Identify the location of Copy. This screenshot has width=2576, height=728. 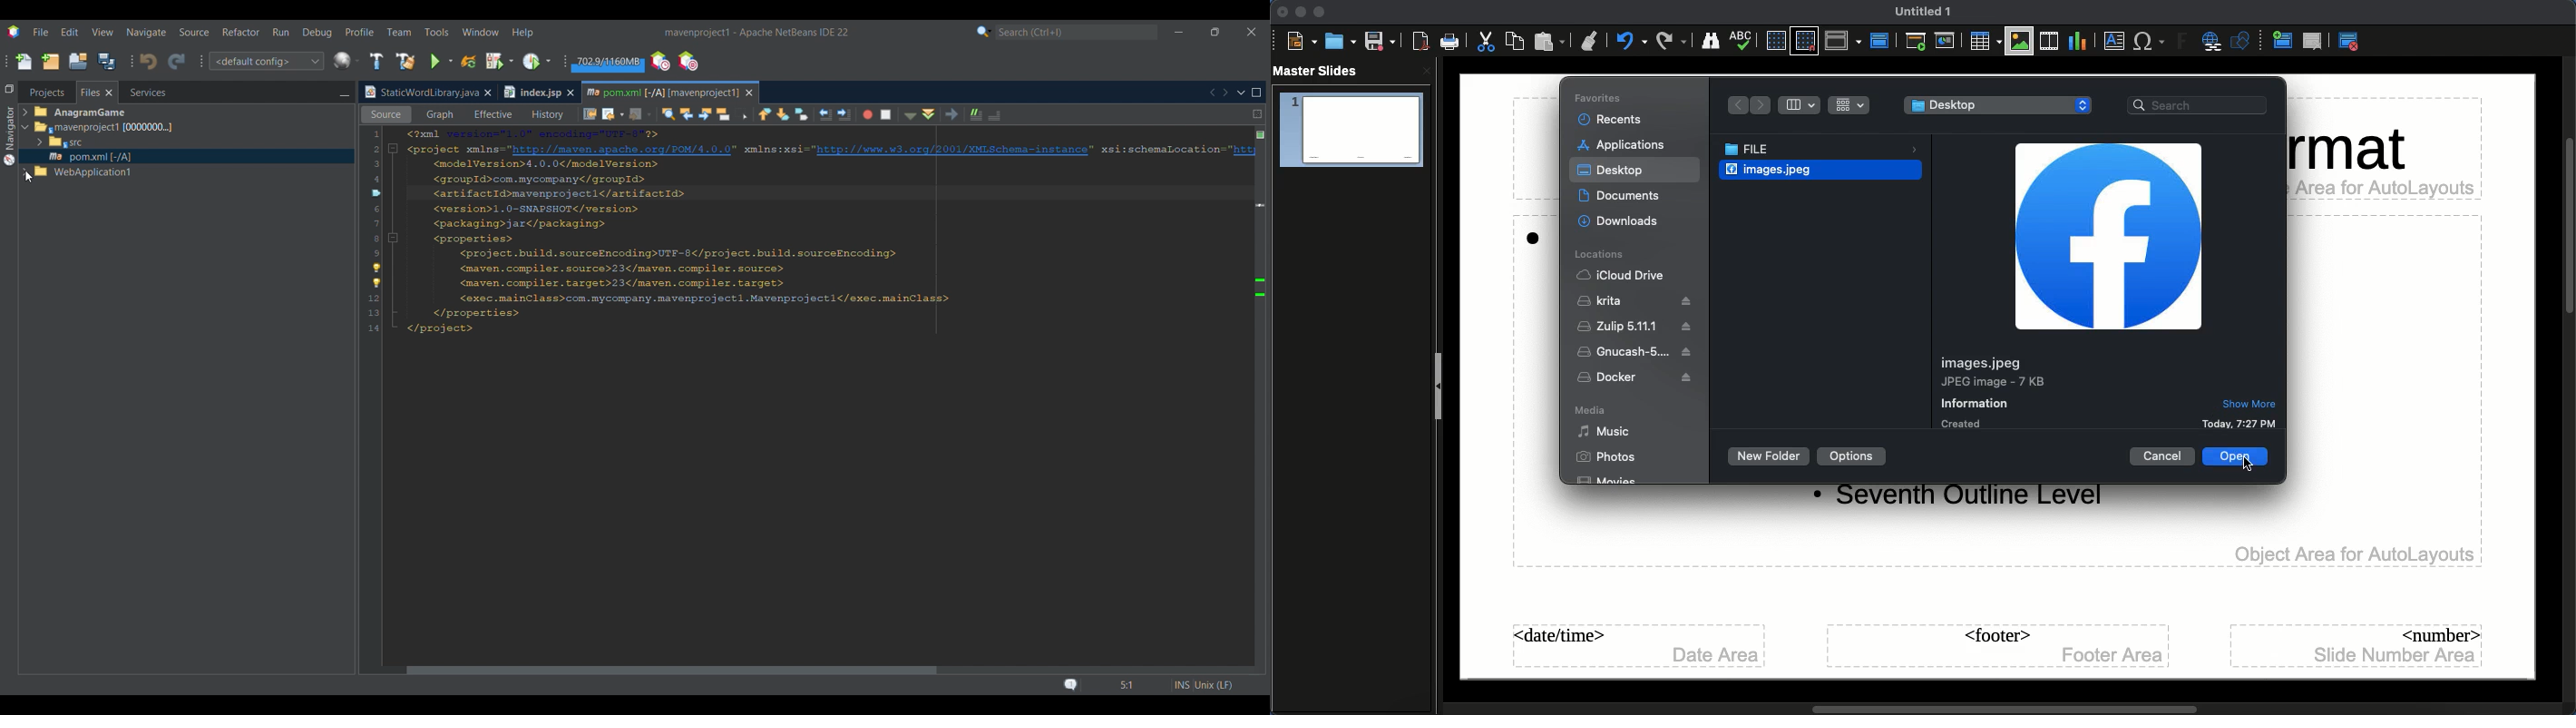
(1514, 41).